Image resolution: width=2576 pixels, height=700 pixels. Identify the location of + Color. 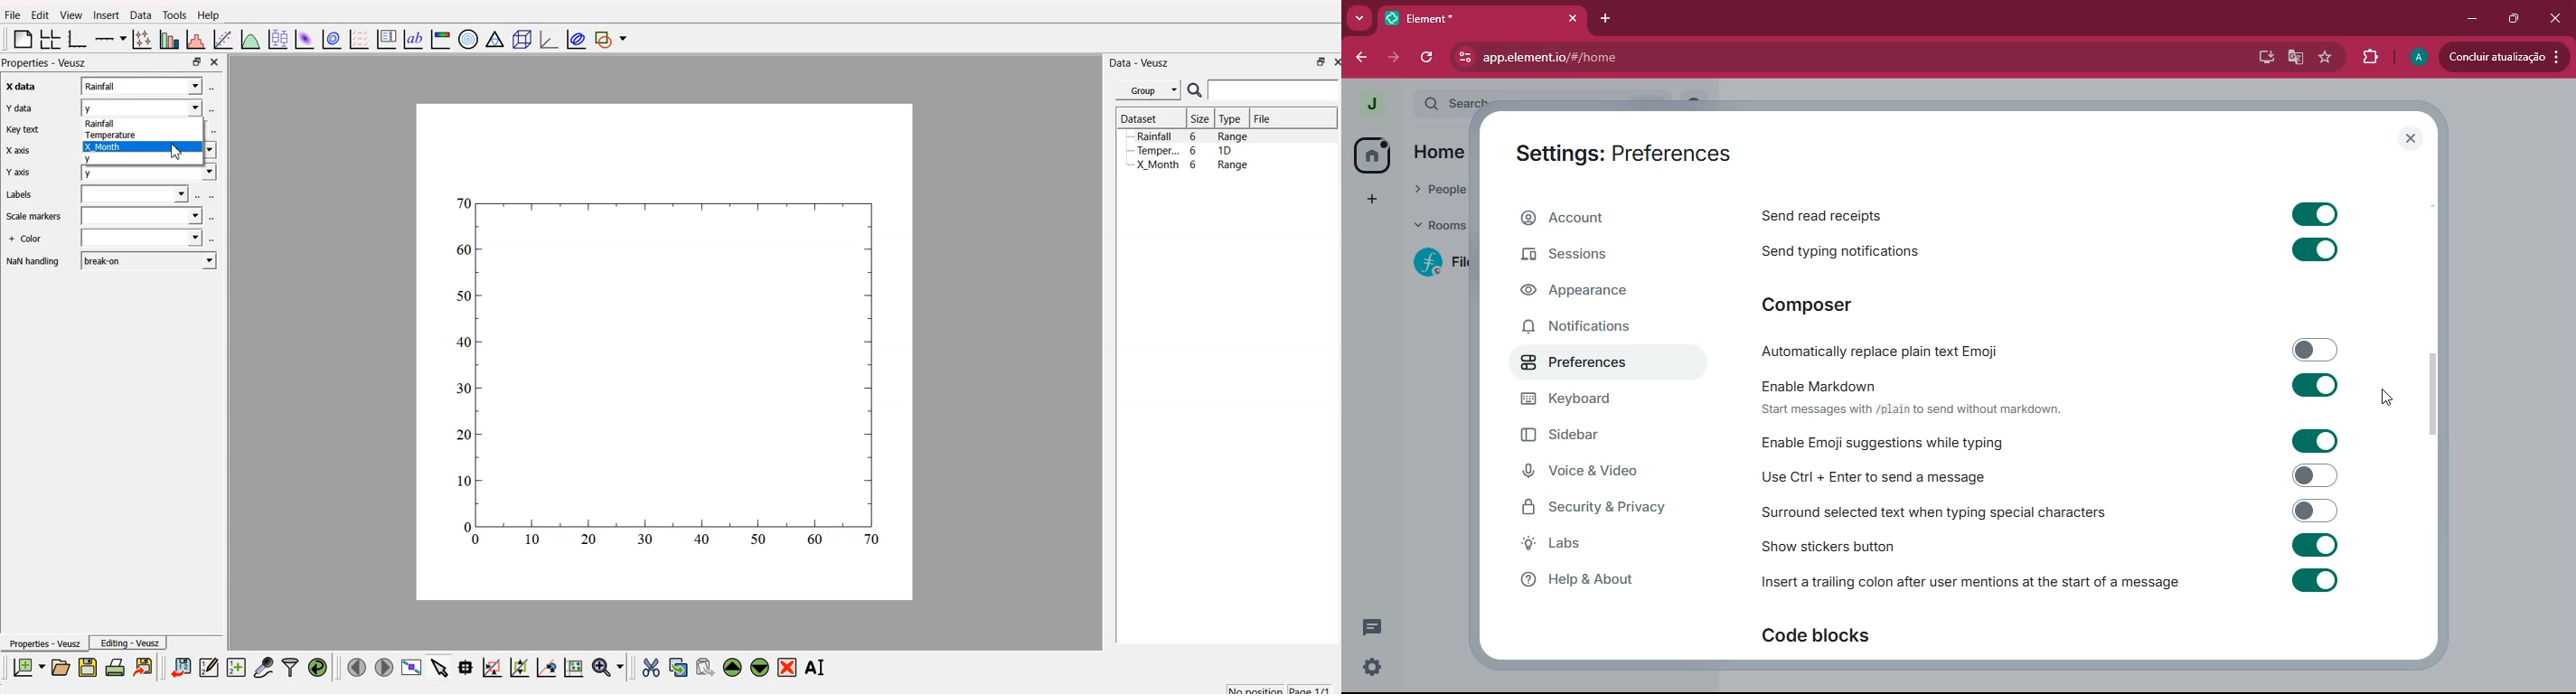
(27, 240).